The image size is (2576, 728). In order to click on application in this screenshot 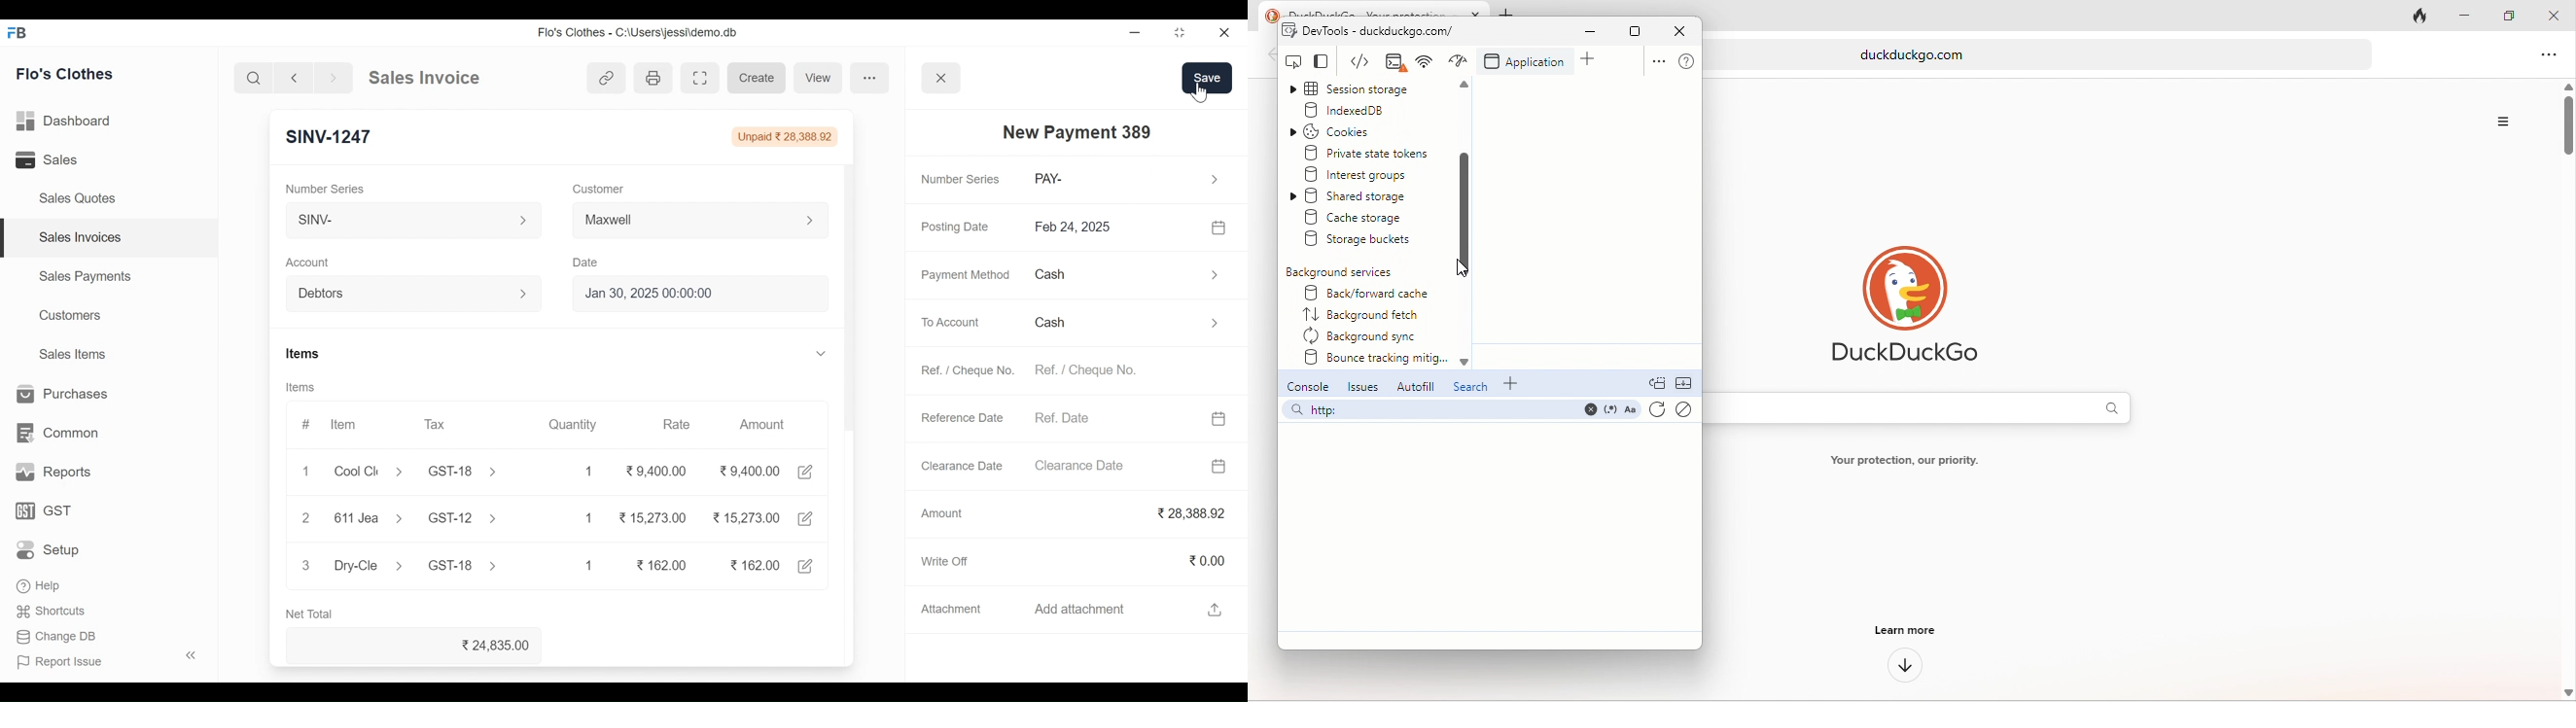, I will do `click(1526, 62)`.